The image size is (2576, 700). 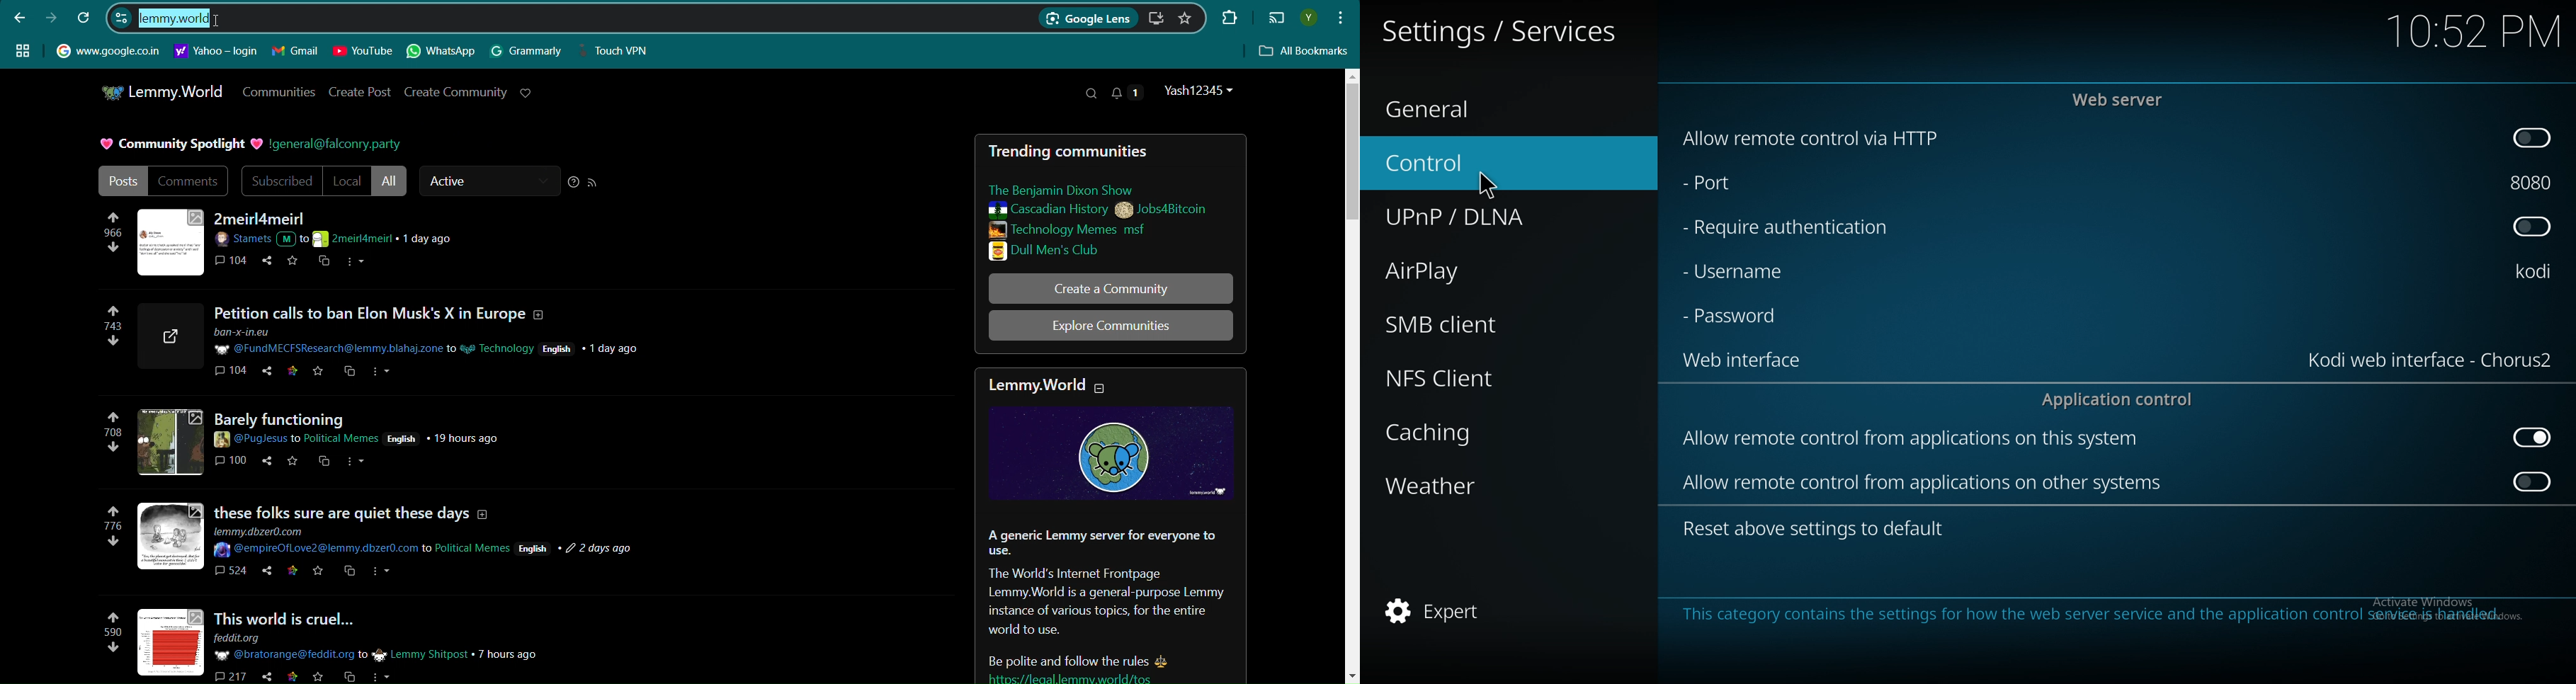 I want to click on toggle, so click(x=2531, y=138).